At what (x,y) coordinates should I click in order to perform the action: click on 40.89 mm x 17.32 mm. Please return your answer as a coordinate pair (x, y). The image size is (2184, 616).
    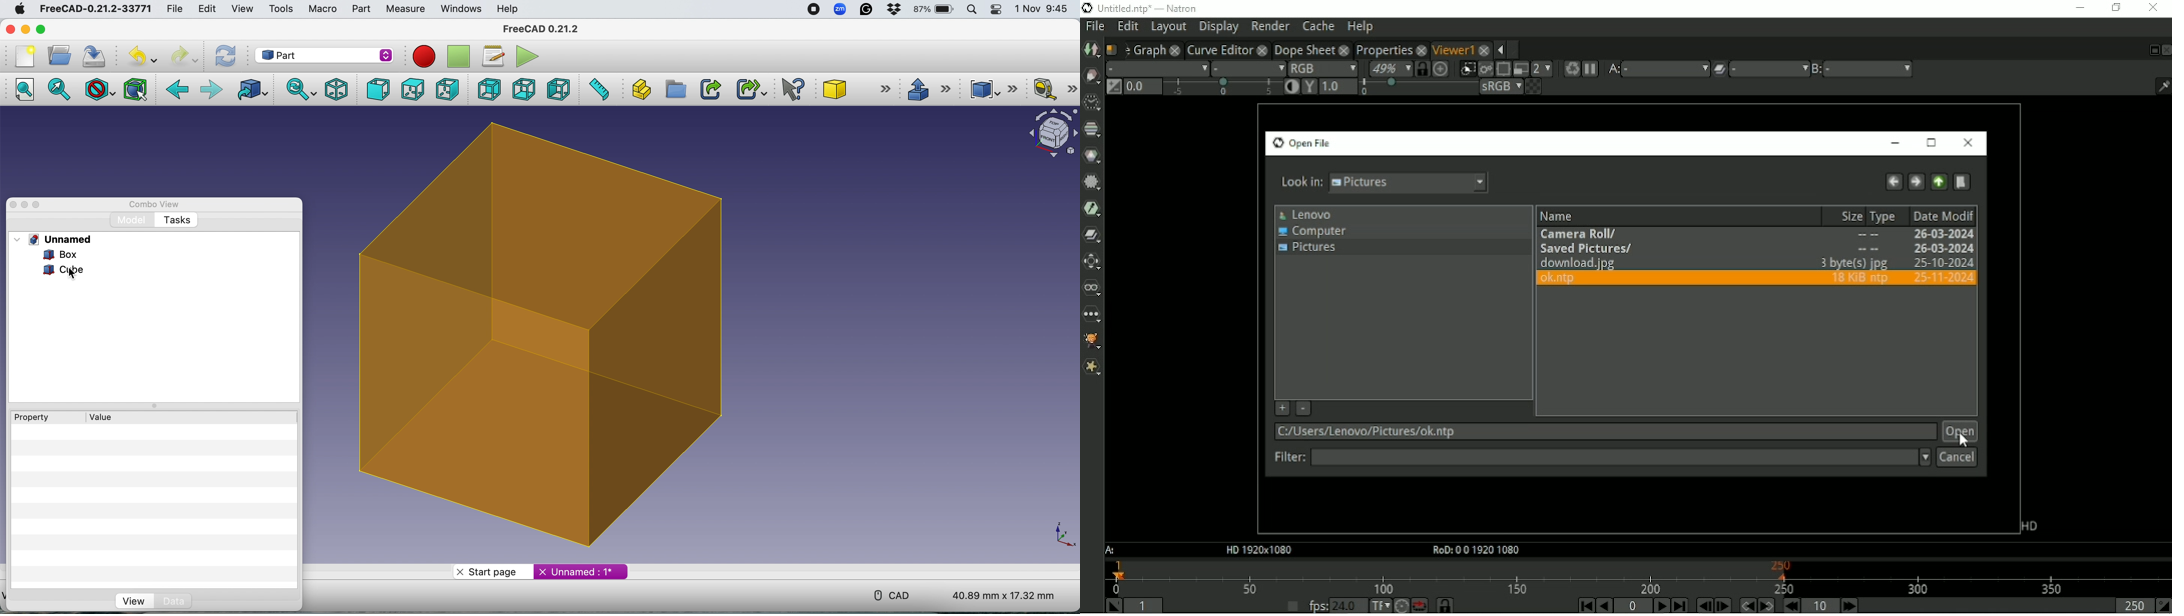
    Looking at the image, I should click on (997, 594).